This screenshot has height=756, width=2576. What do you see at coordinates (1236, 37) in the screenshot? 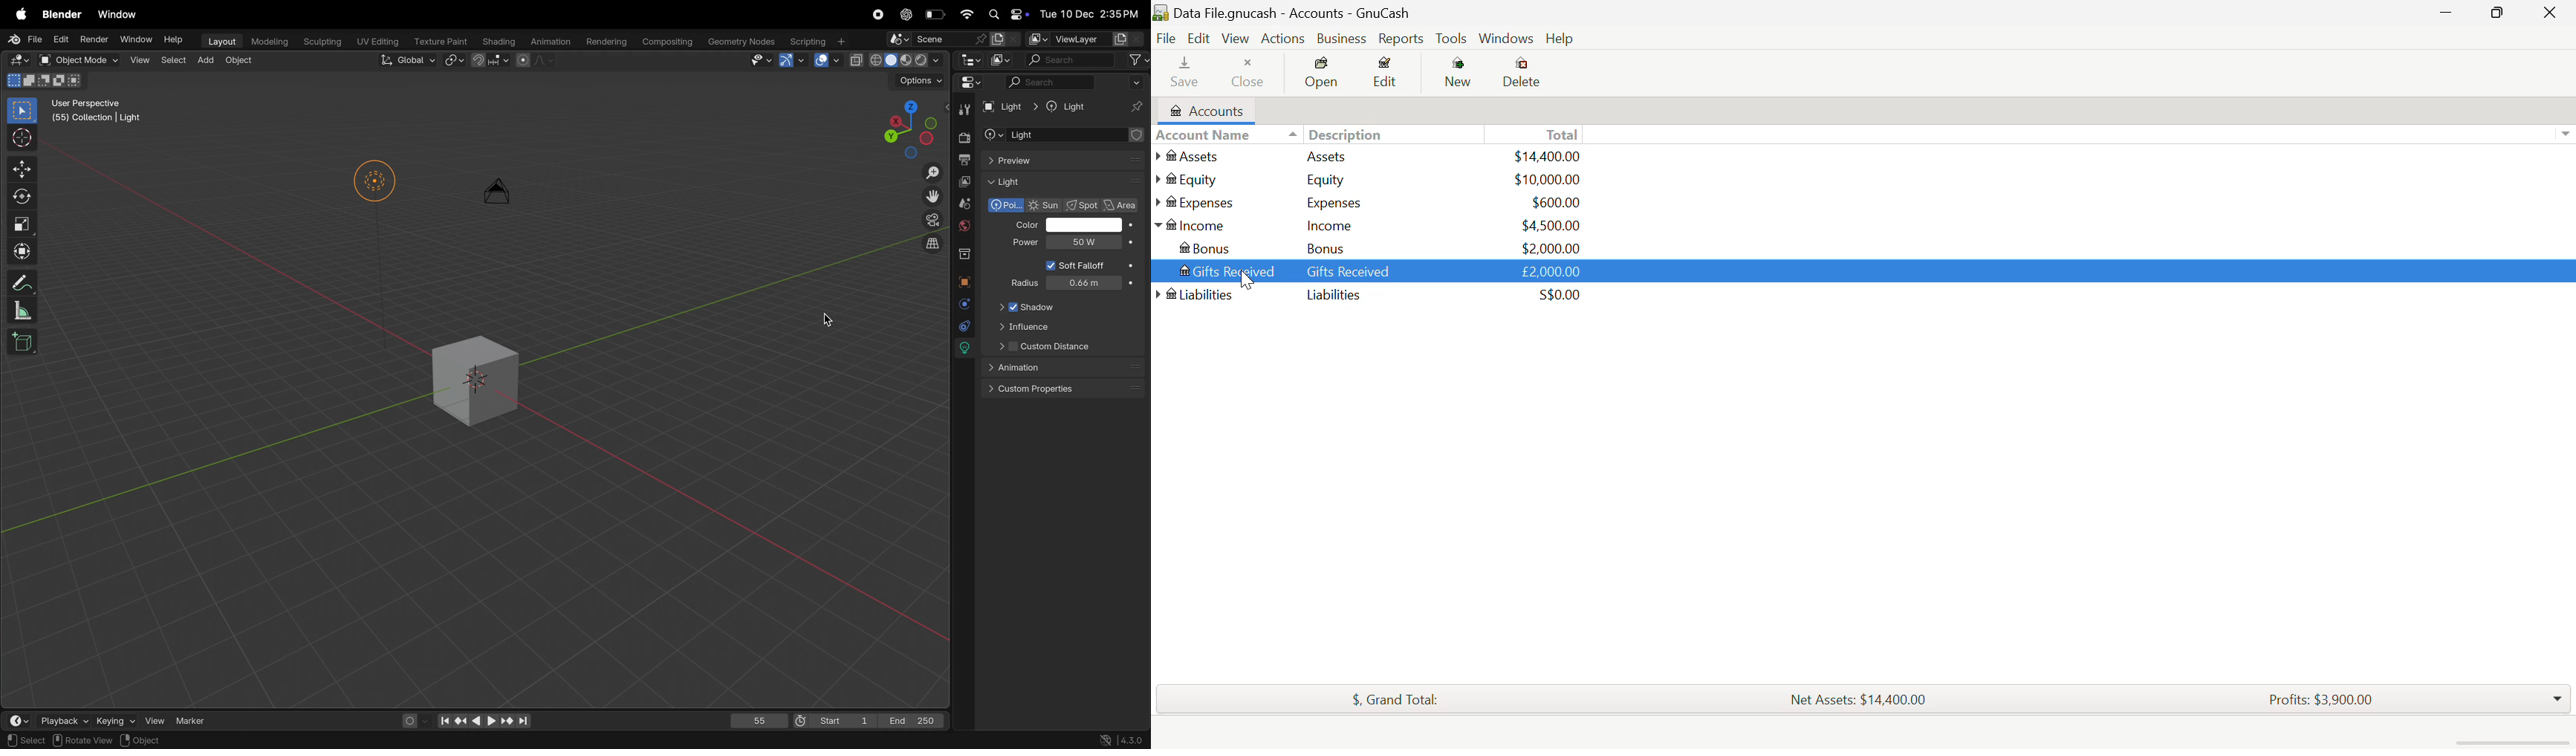
I see `View` at bounding box center [1236, 37].